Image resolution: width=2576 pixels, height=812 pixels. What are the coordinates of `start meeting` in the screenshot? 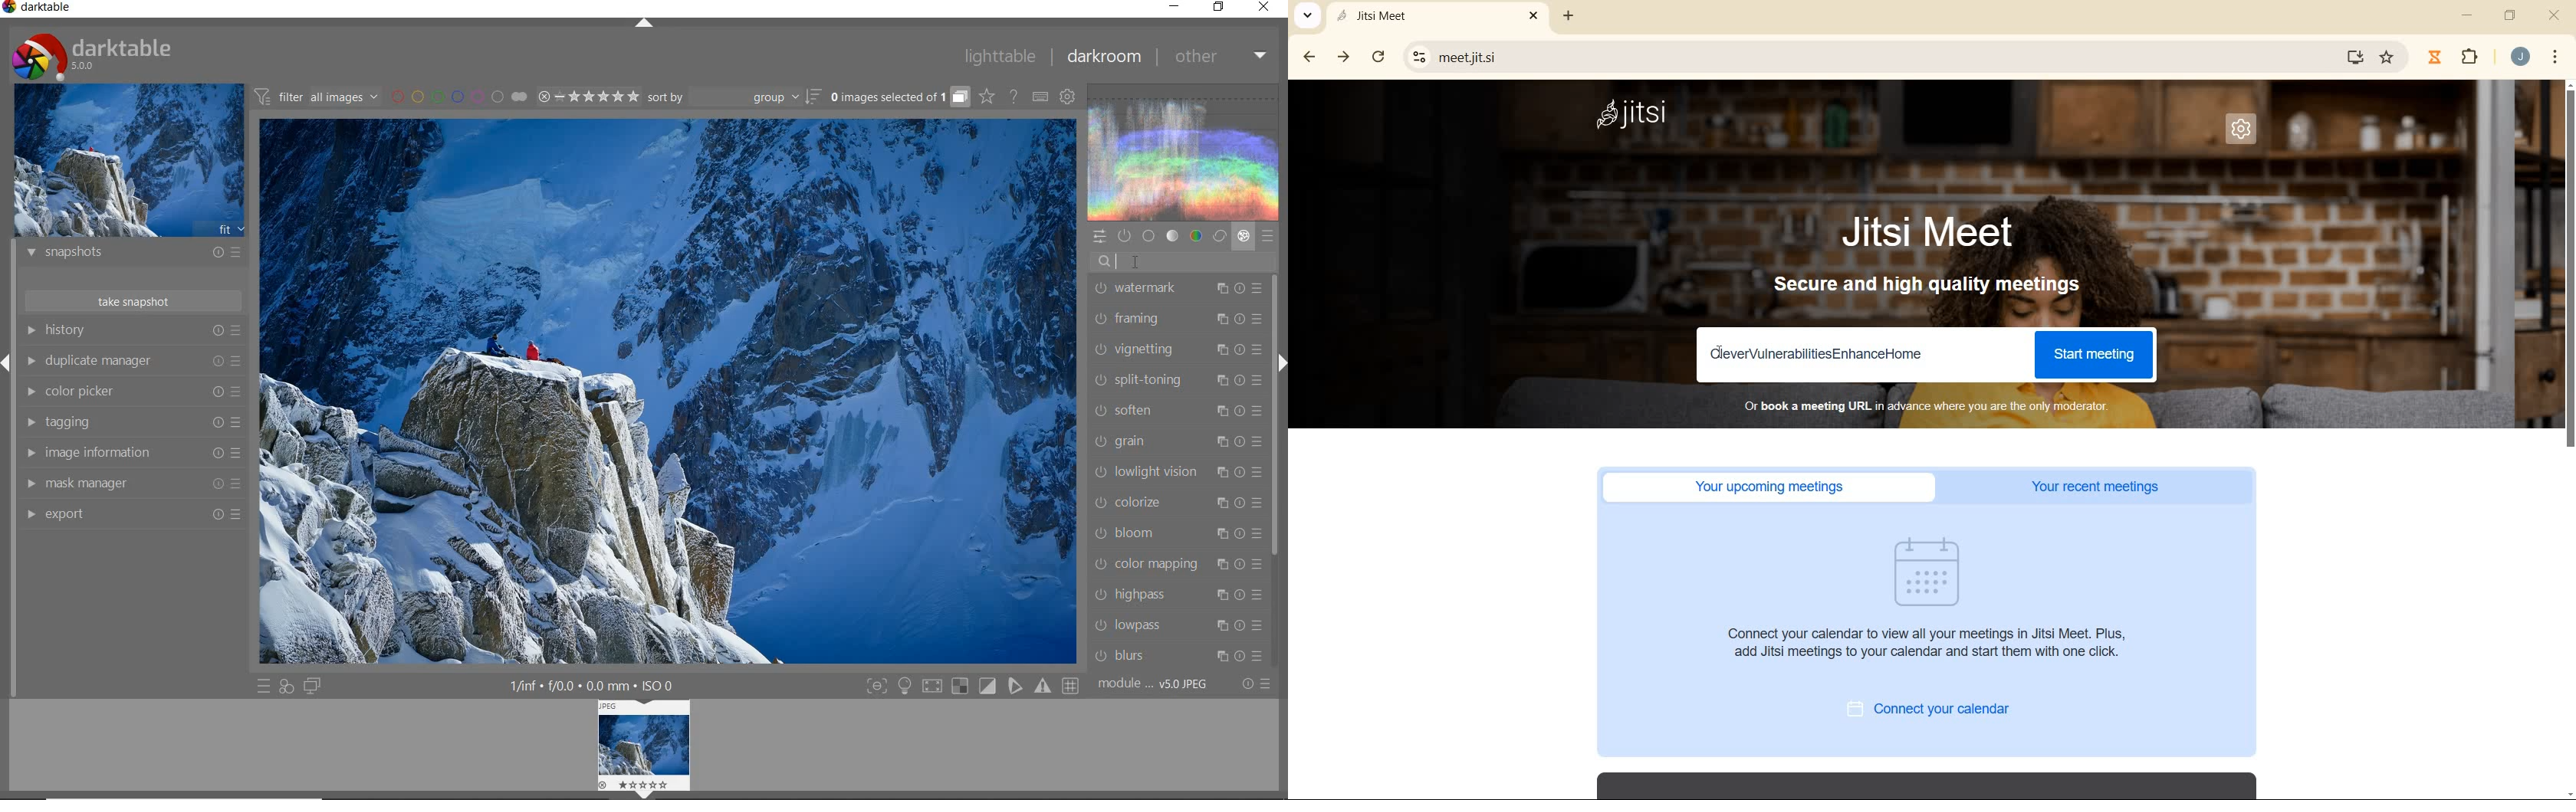 It's located at (2095, 354).